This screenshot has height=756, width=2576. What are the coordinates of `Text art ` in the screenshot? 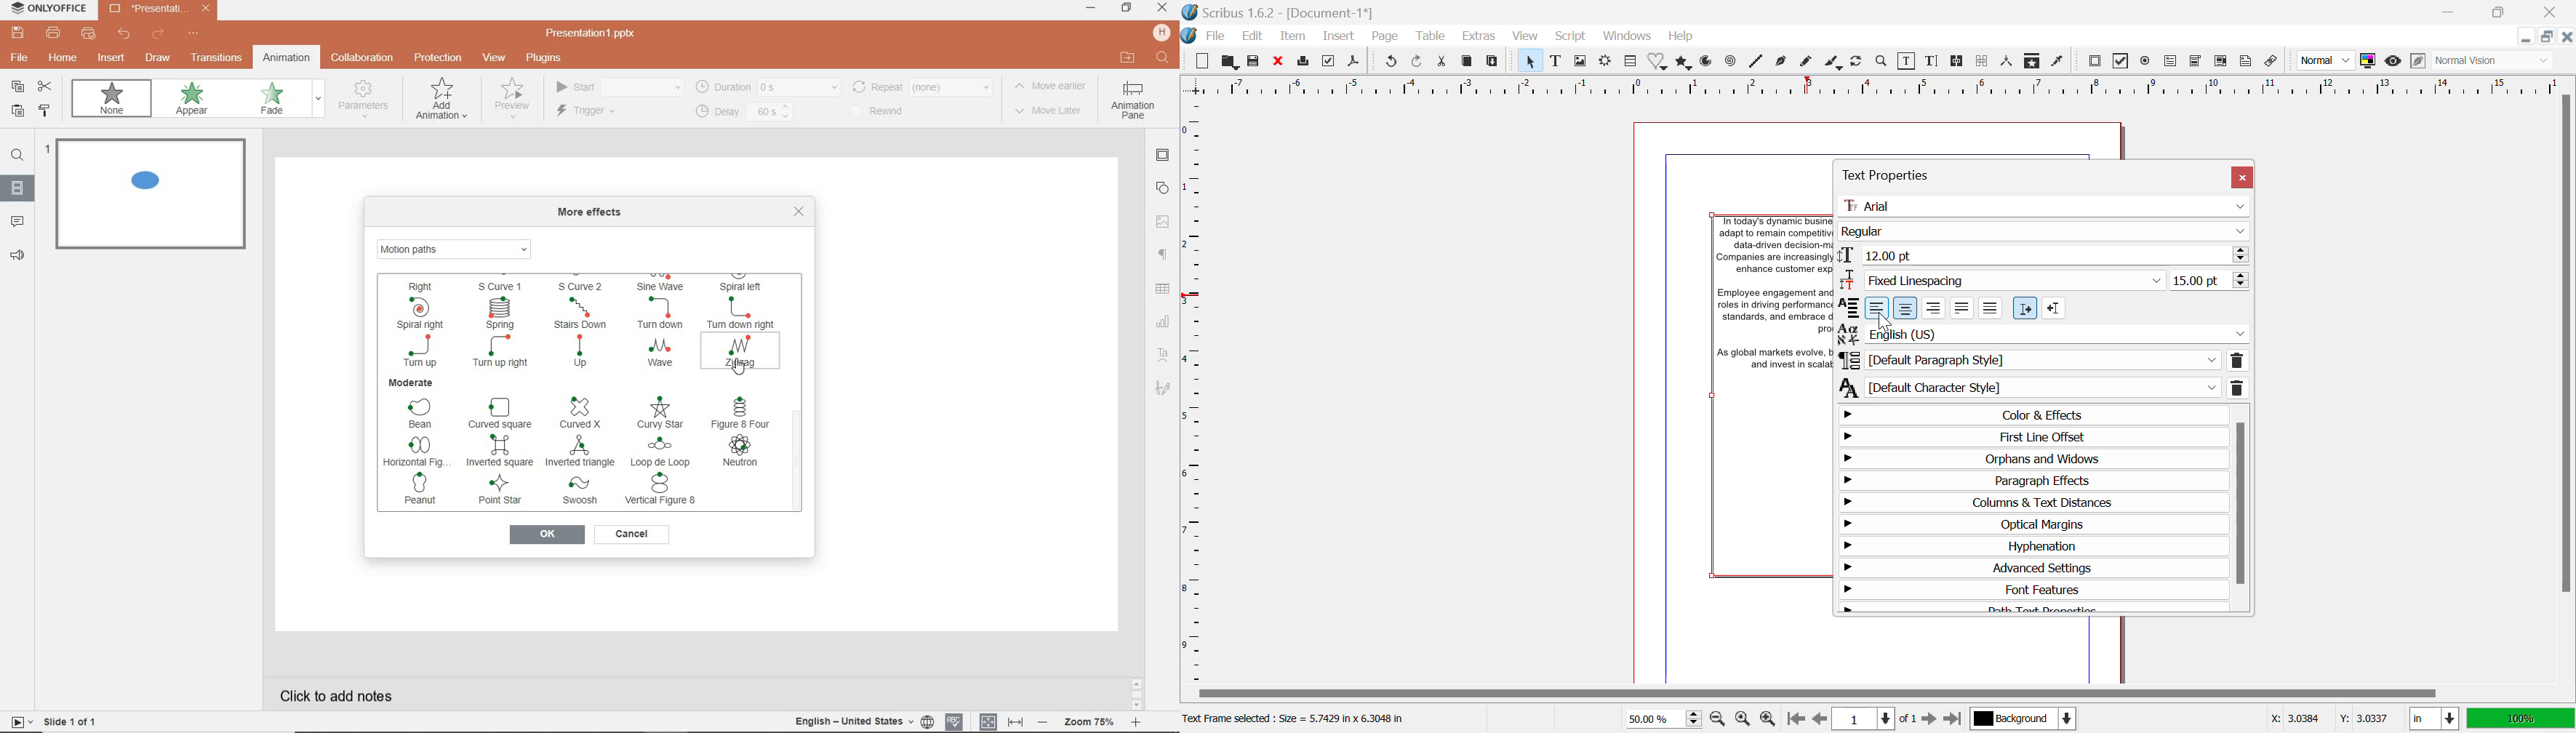 It's located at (1161, 353).